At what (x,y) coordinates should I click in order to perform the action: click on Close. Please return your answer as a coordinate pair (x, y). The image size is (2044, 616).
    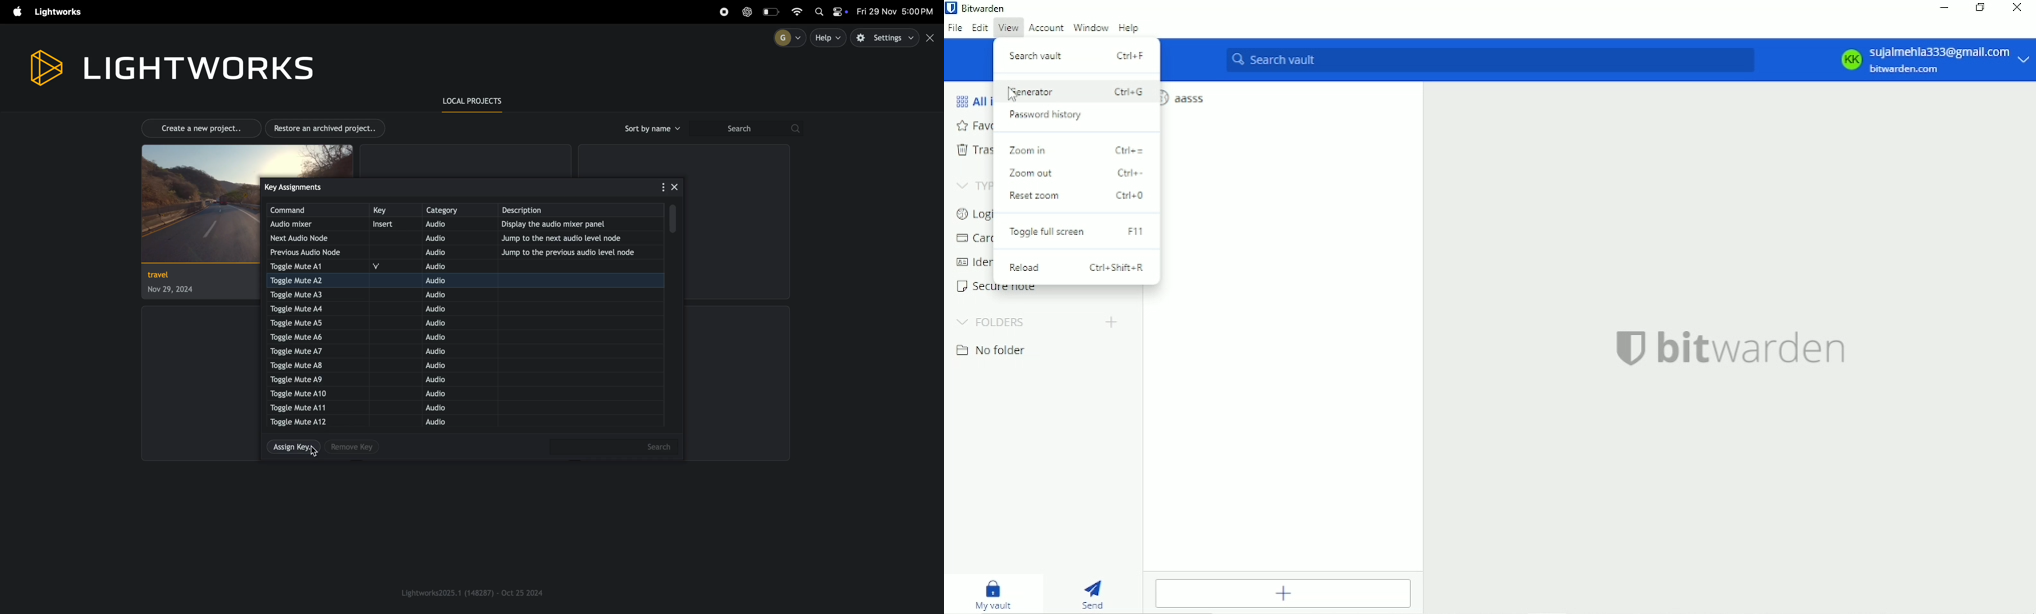
    Looking at the image, I should click on (2017, 8).